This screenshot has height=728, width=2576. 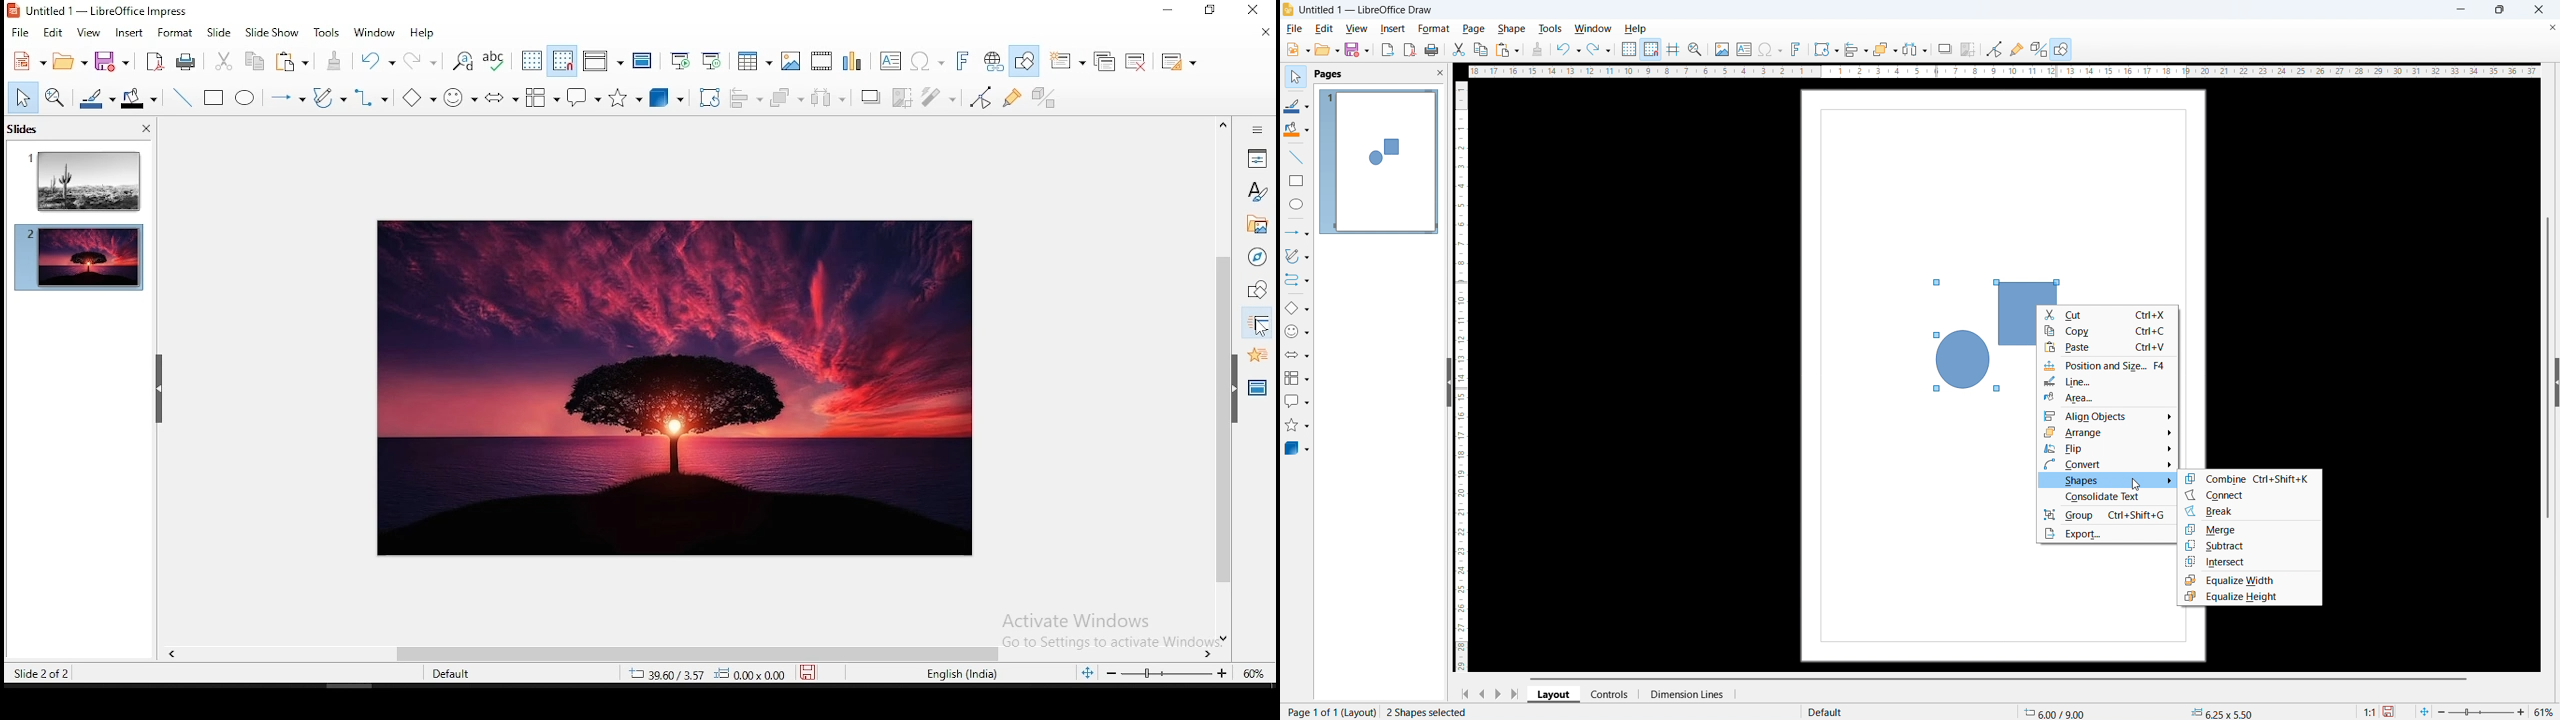 I want to click on master slides, so click(x=1257, y=387).